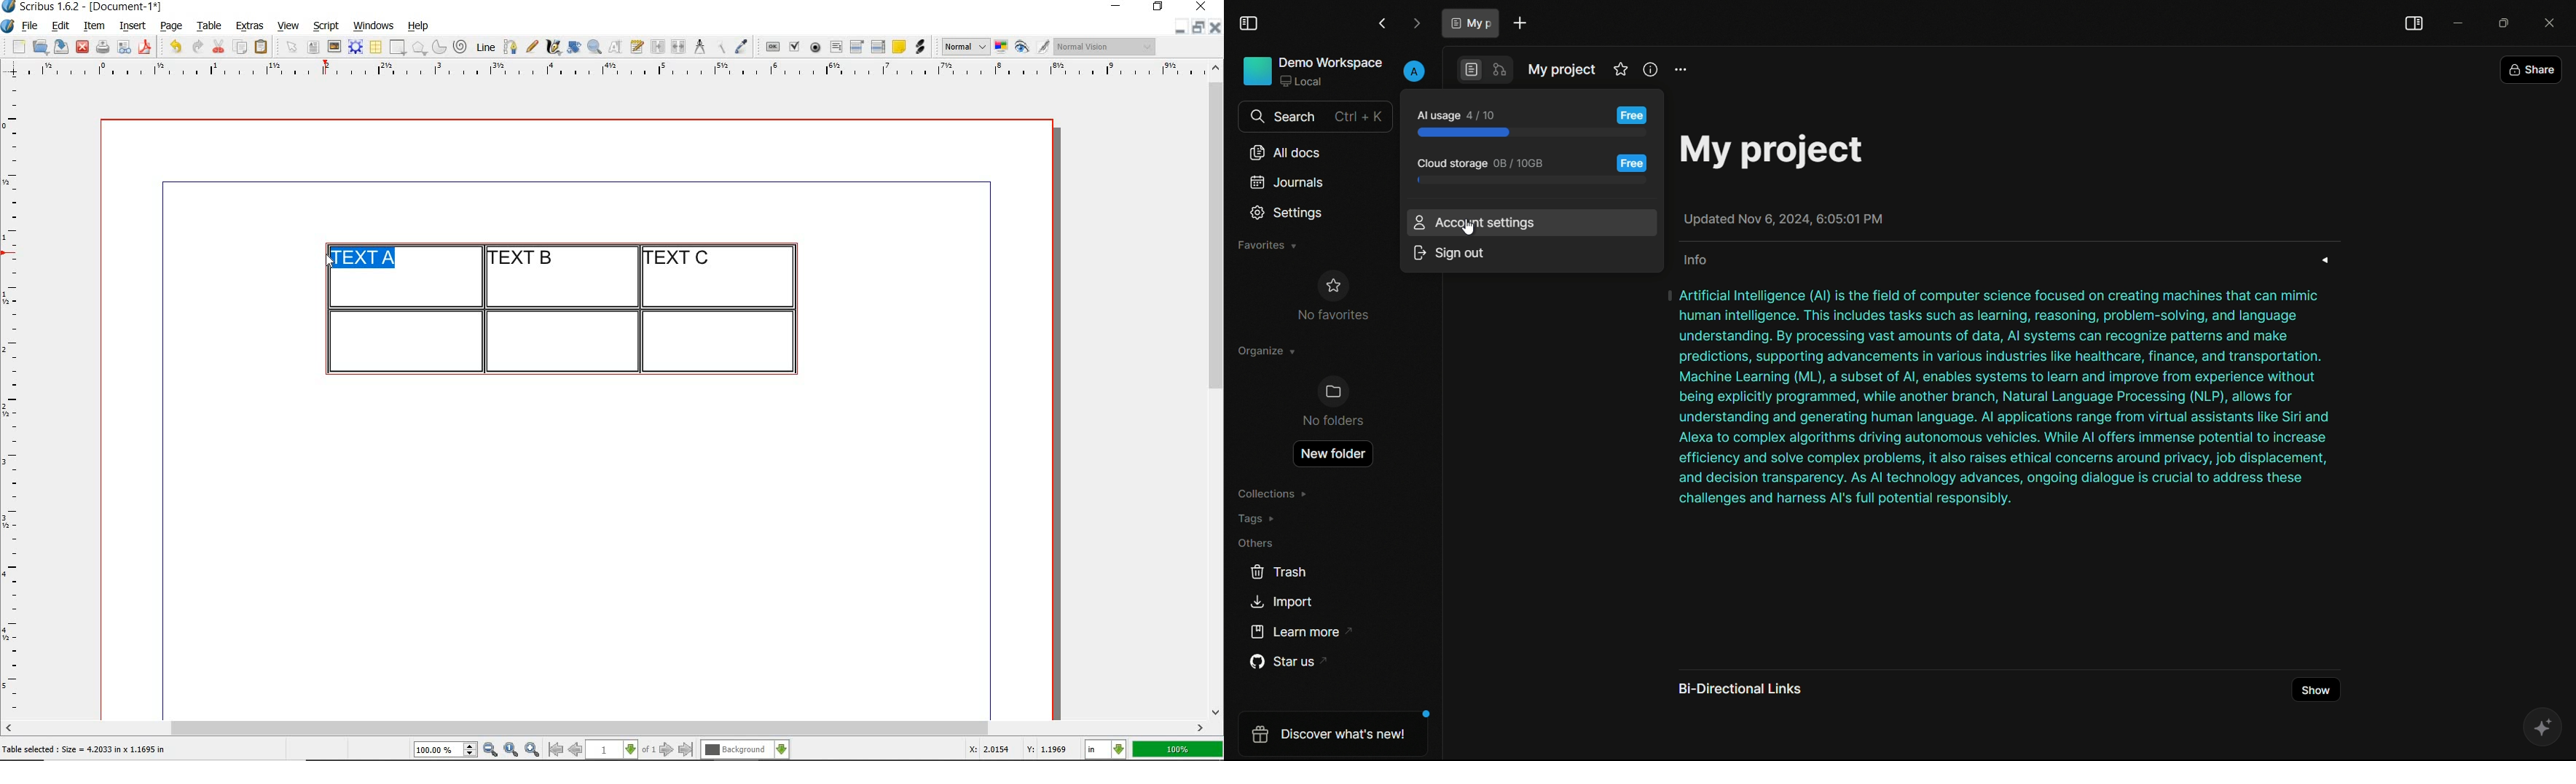  Describe the element at coordinates (1472, 70) in the screenshot. I see `page mode` at that location.